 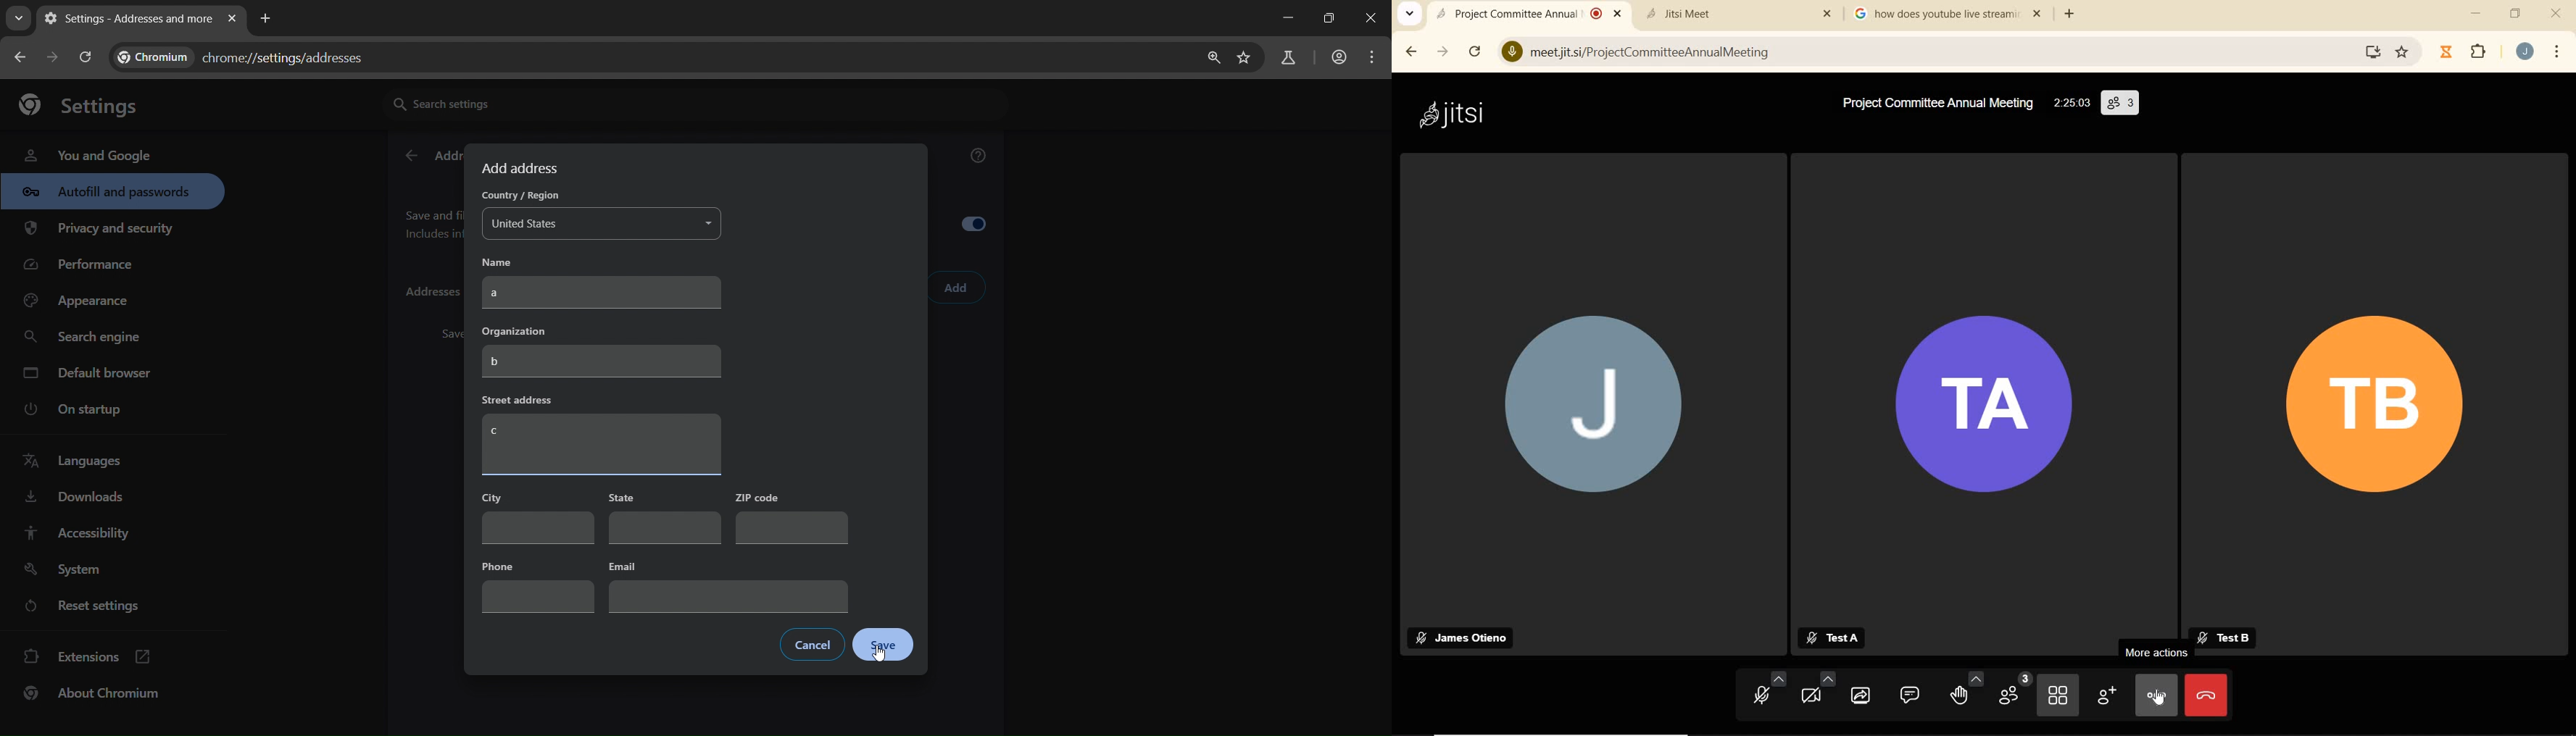 I want to click on search engine, so click(x=86, y=338).